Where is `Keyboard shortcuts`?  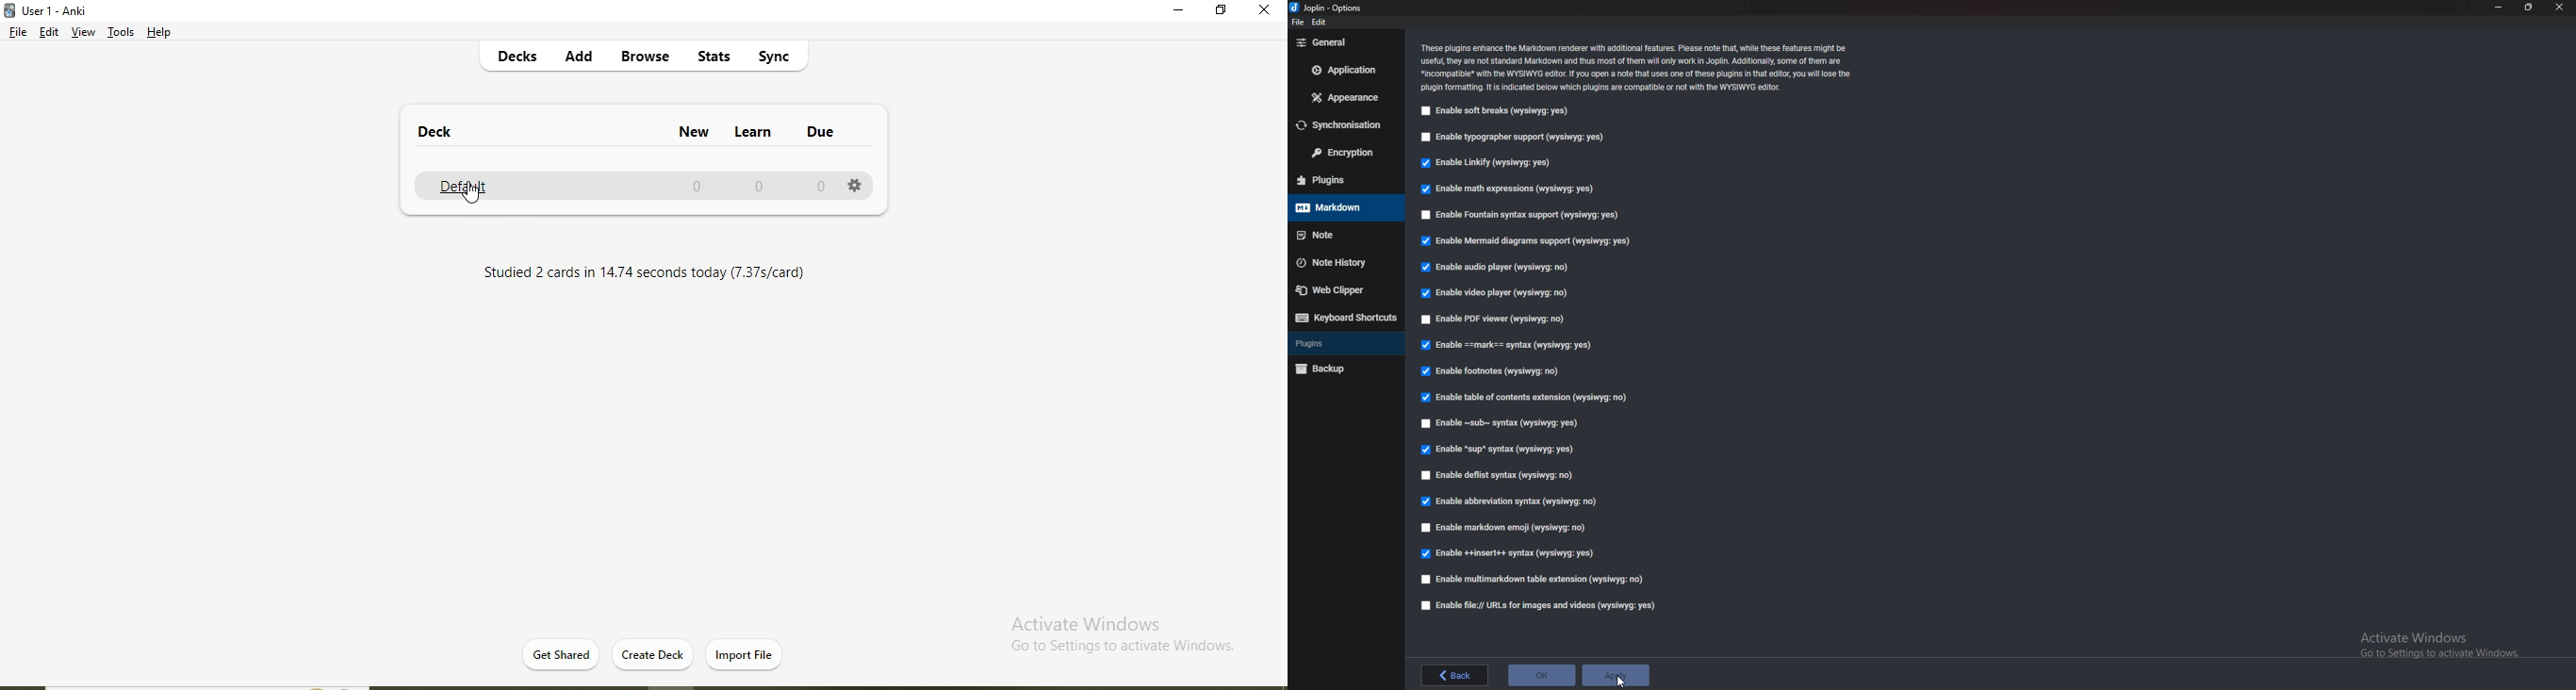 Keyboard shortcuts is located at coordinates (1344, 318).